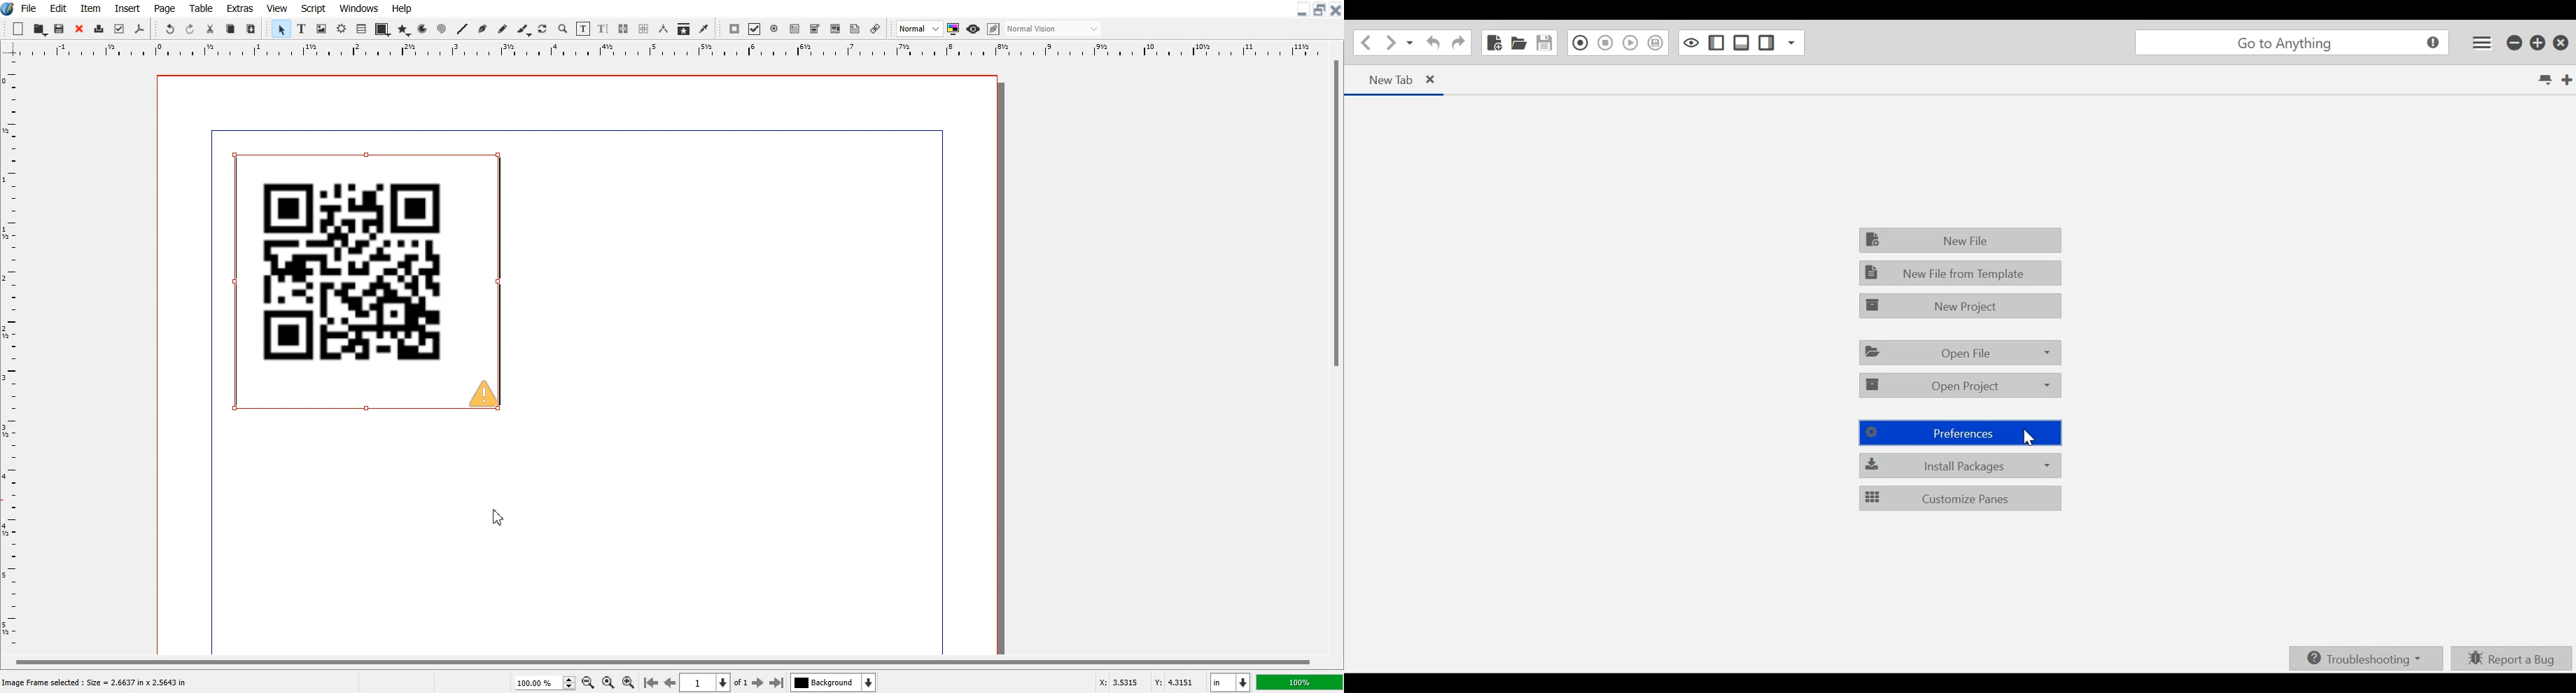 The image size is (2576, 700). What do you see at coordinates (369, 280) in the screenshot?
I see `QR Code Generated` at bounding box center [369, 280].